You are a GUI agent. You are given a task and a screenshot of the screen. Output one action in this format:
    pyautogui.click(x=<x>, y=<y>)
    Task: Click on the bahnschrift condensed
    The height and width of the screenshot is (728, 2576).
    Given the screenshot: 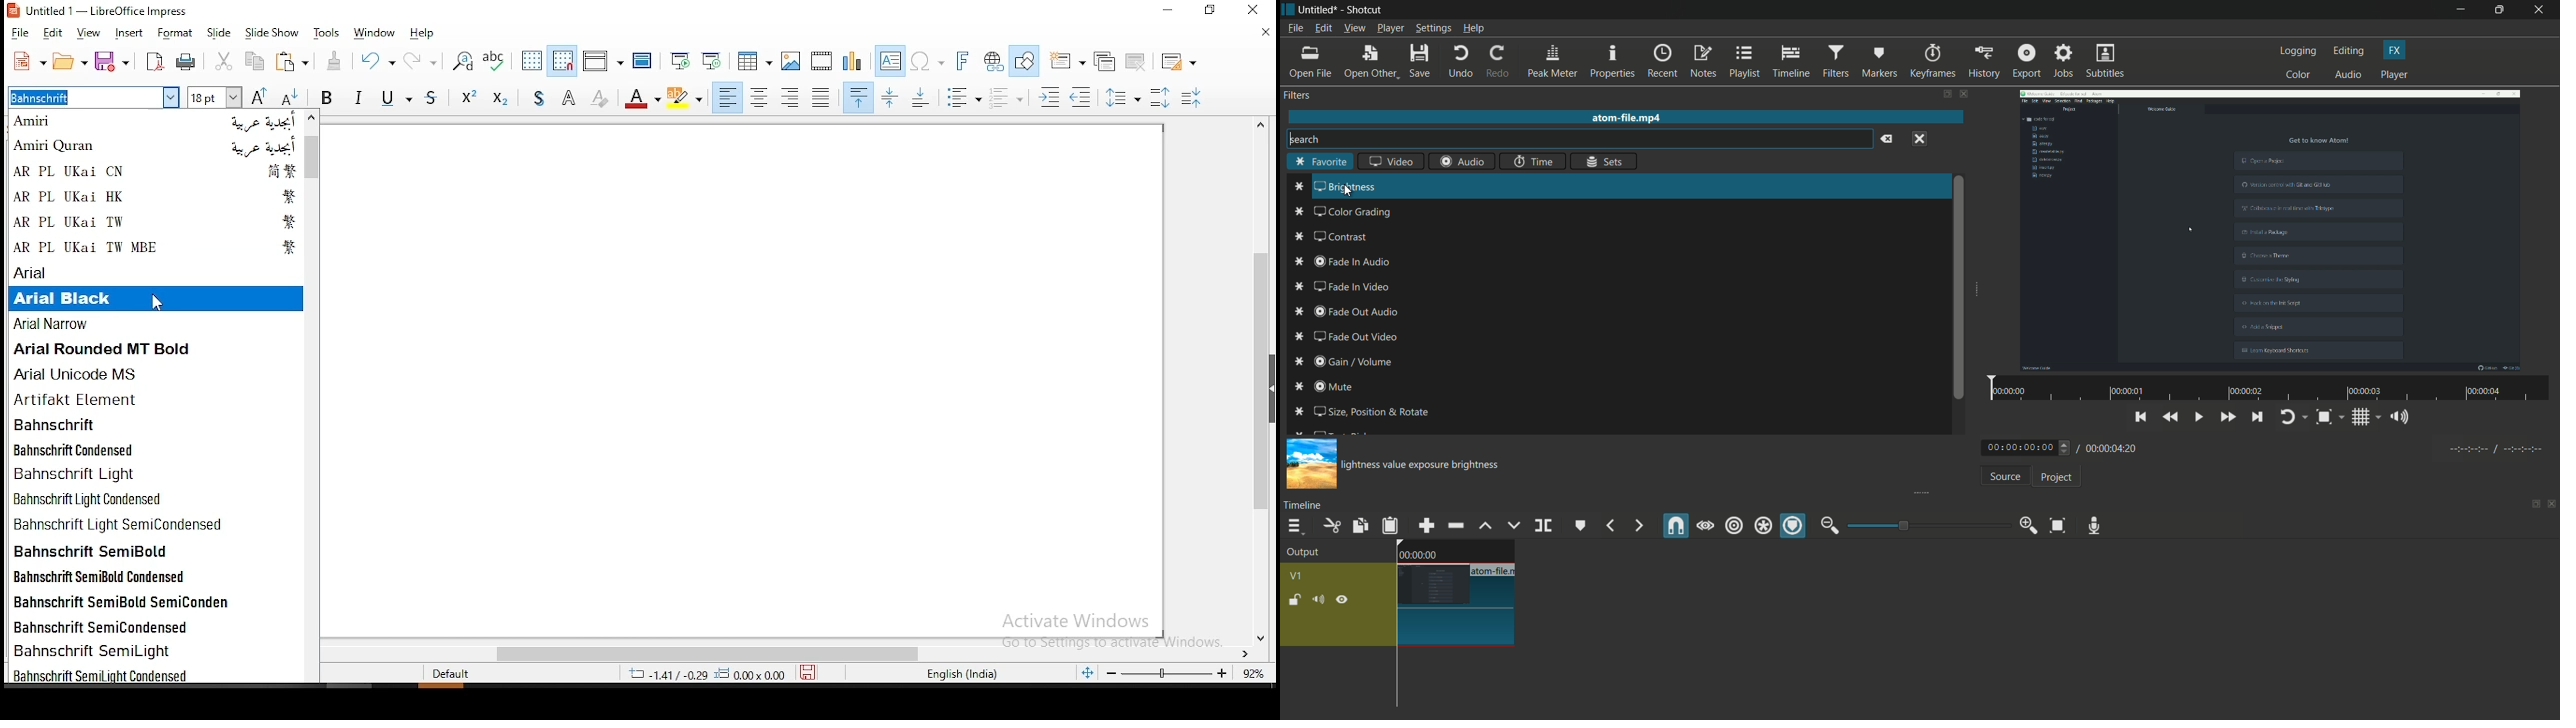 What is the action you would take?
    pyautogui.click(x=159, y=448)
    